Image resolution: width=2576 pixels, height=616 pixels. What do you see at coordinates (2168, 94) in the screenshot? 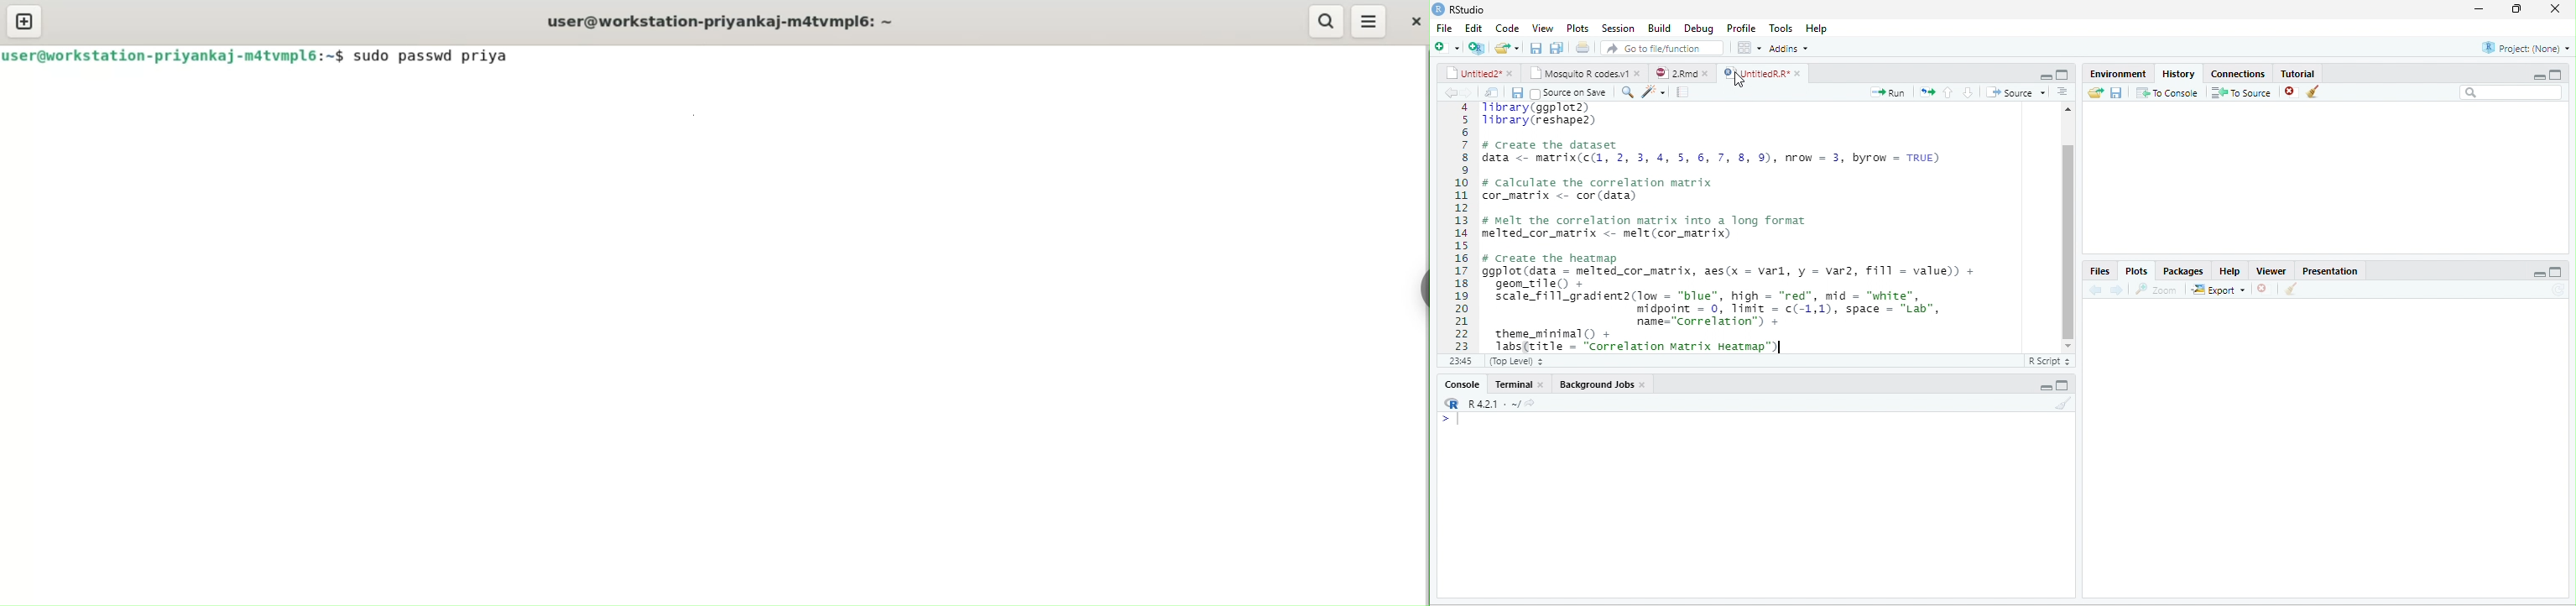
I see `to console` at bounding box center [2168, 94].